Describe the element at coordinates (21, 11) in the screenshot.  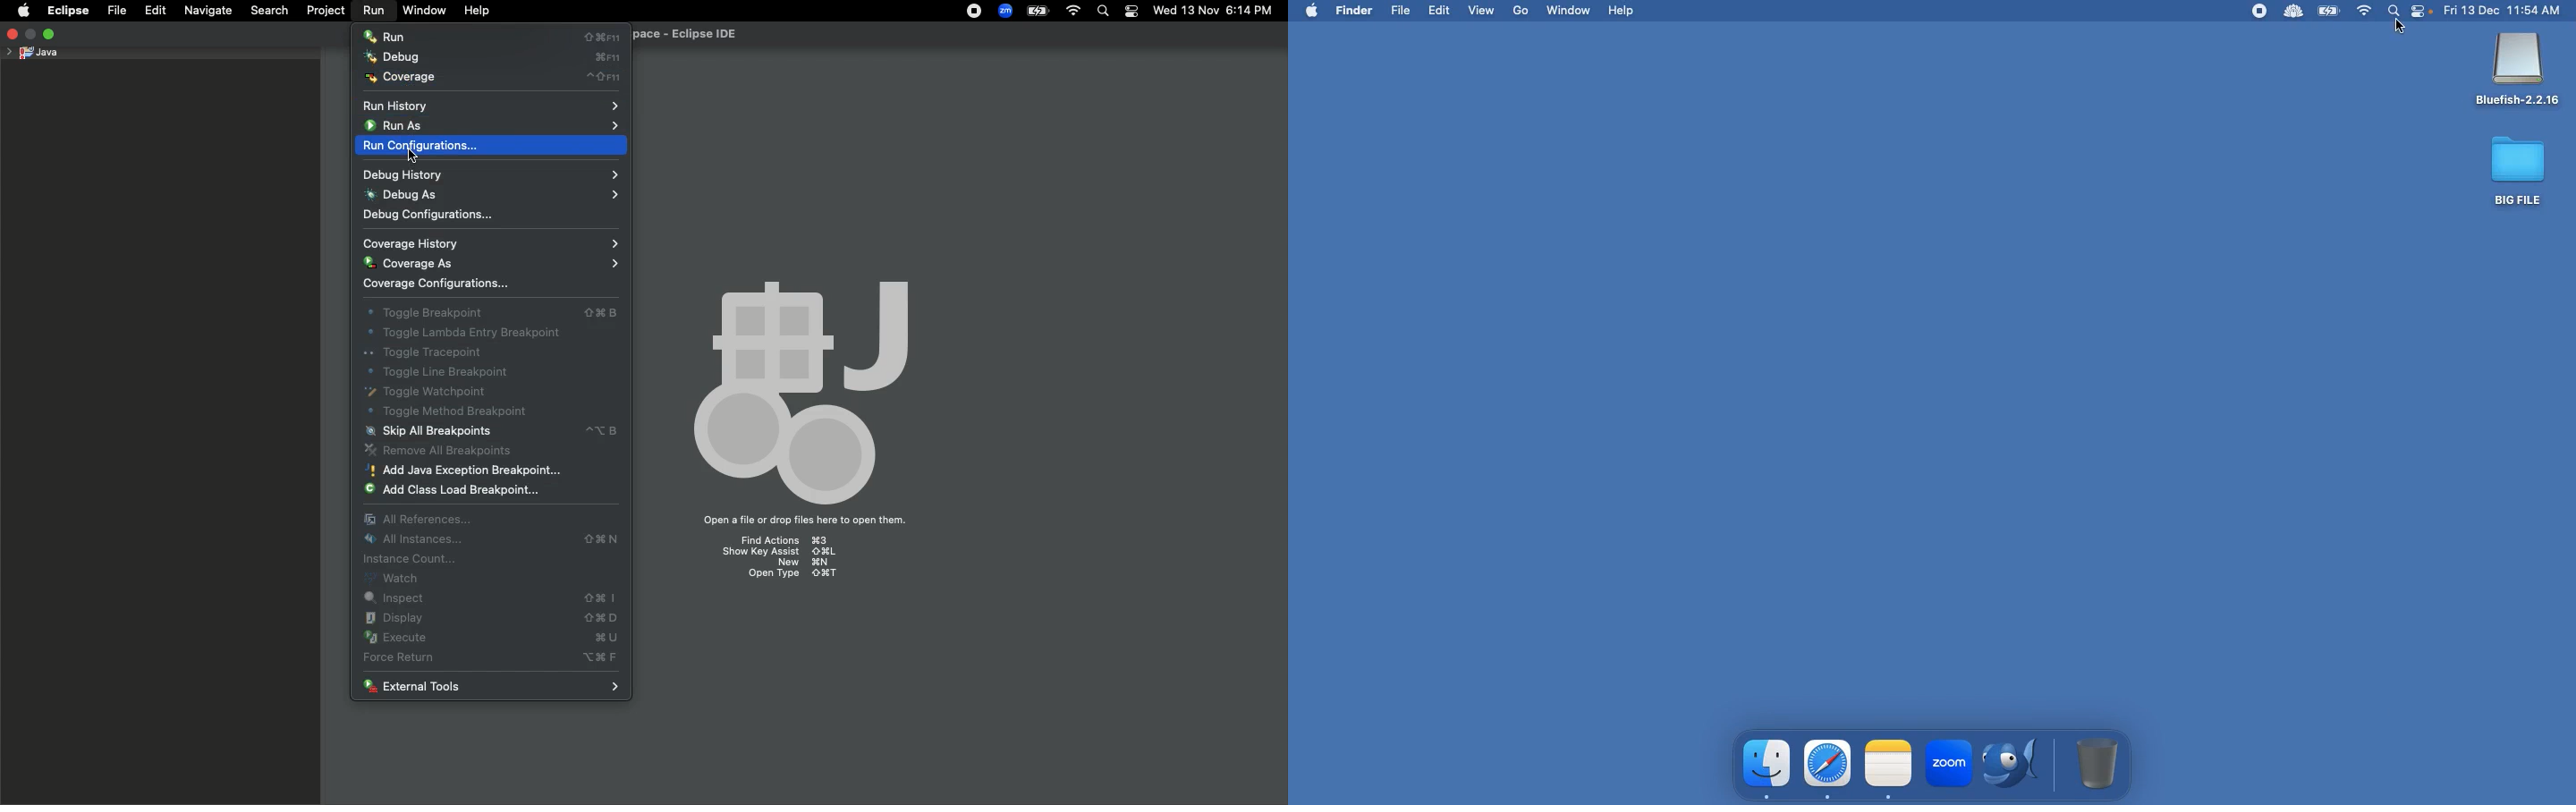
I see `Apple logo` at that location.